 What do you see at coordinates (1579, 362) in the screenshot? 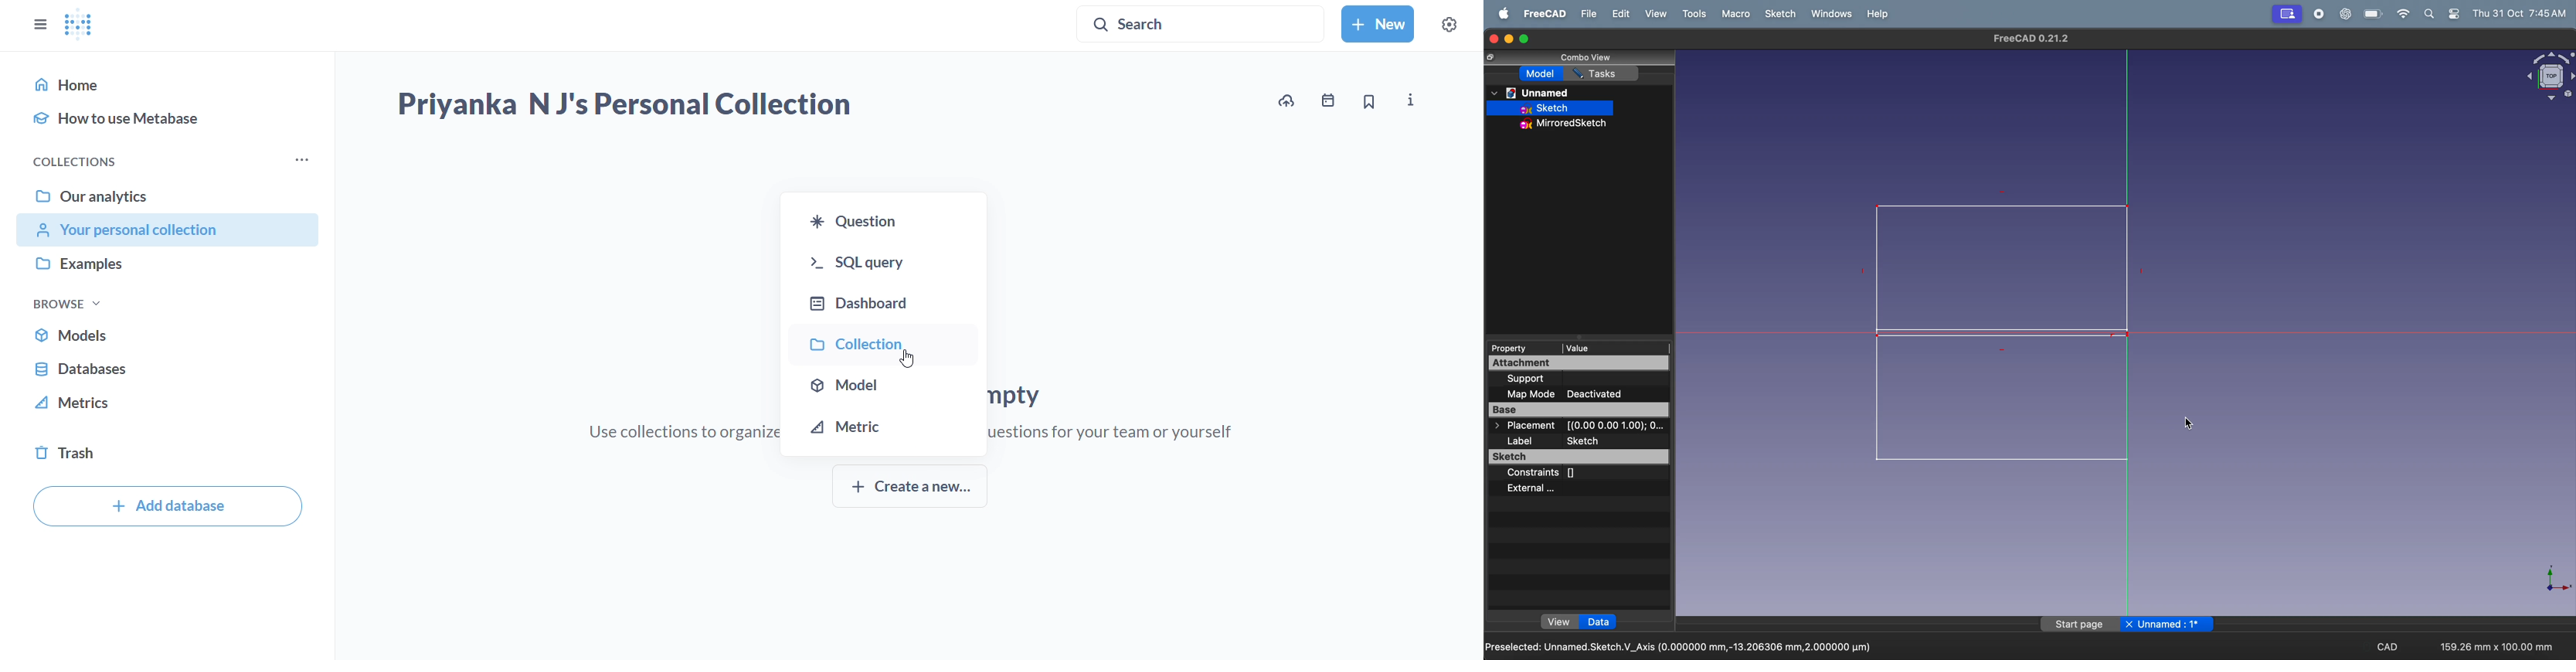
I see `attachment` at bounding box center [1579, 362].